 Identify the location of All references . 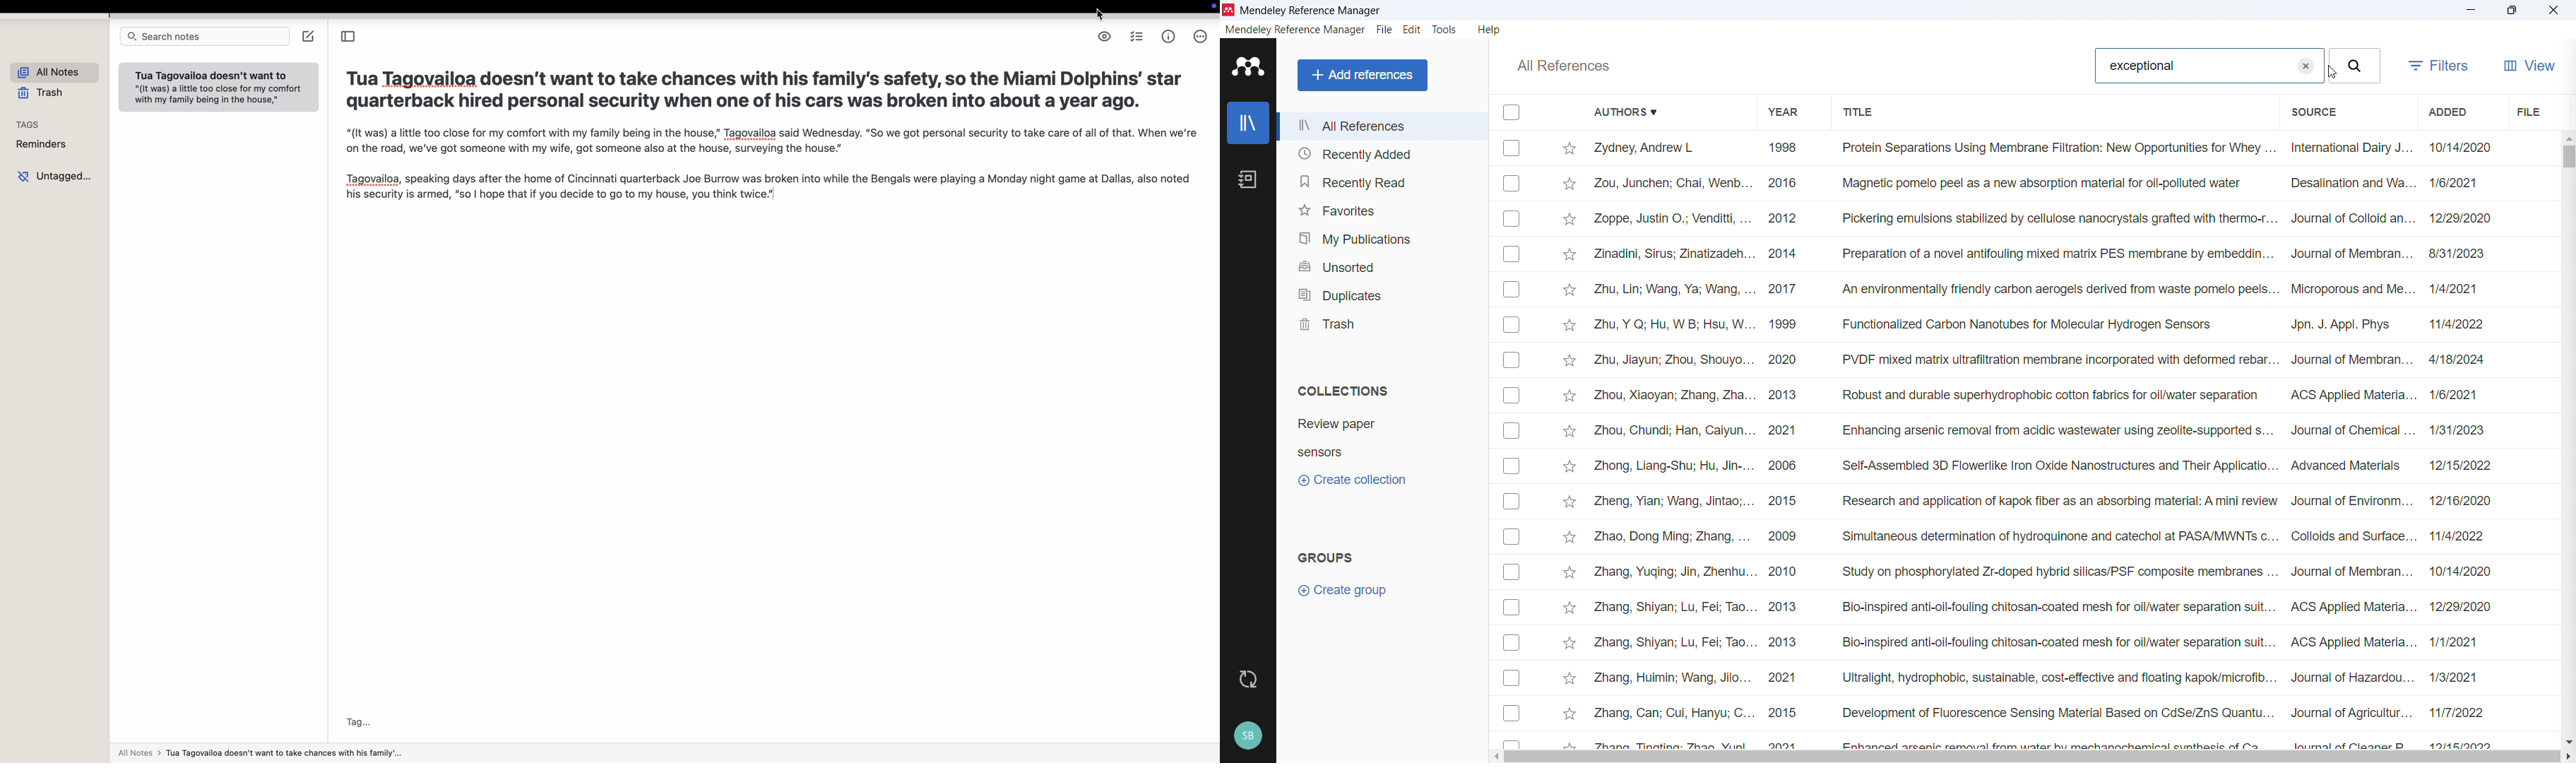
(1382, 126).